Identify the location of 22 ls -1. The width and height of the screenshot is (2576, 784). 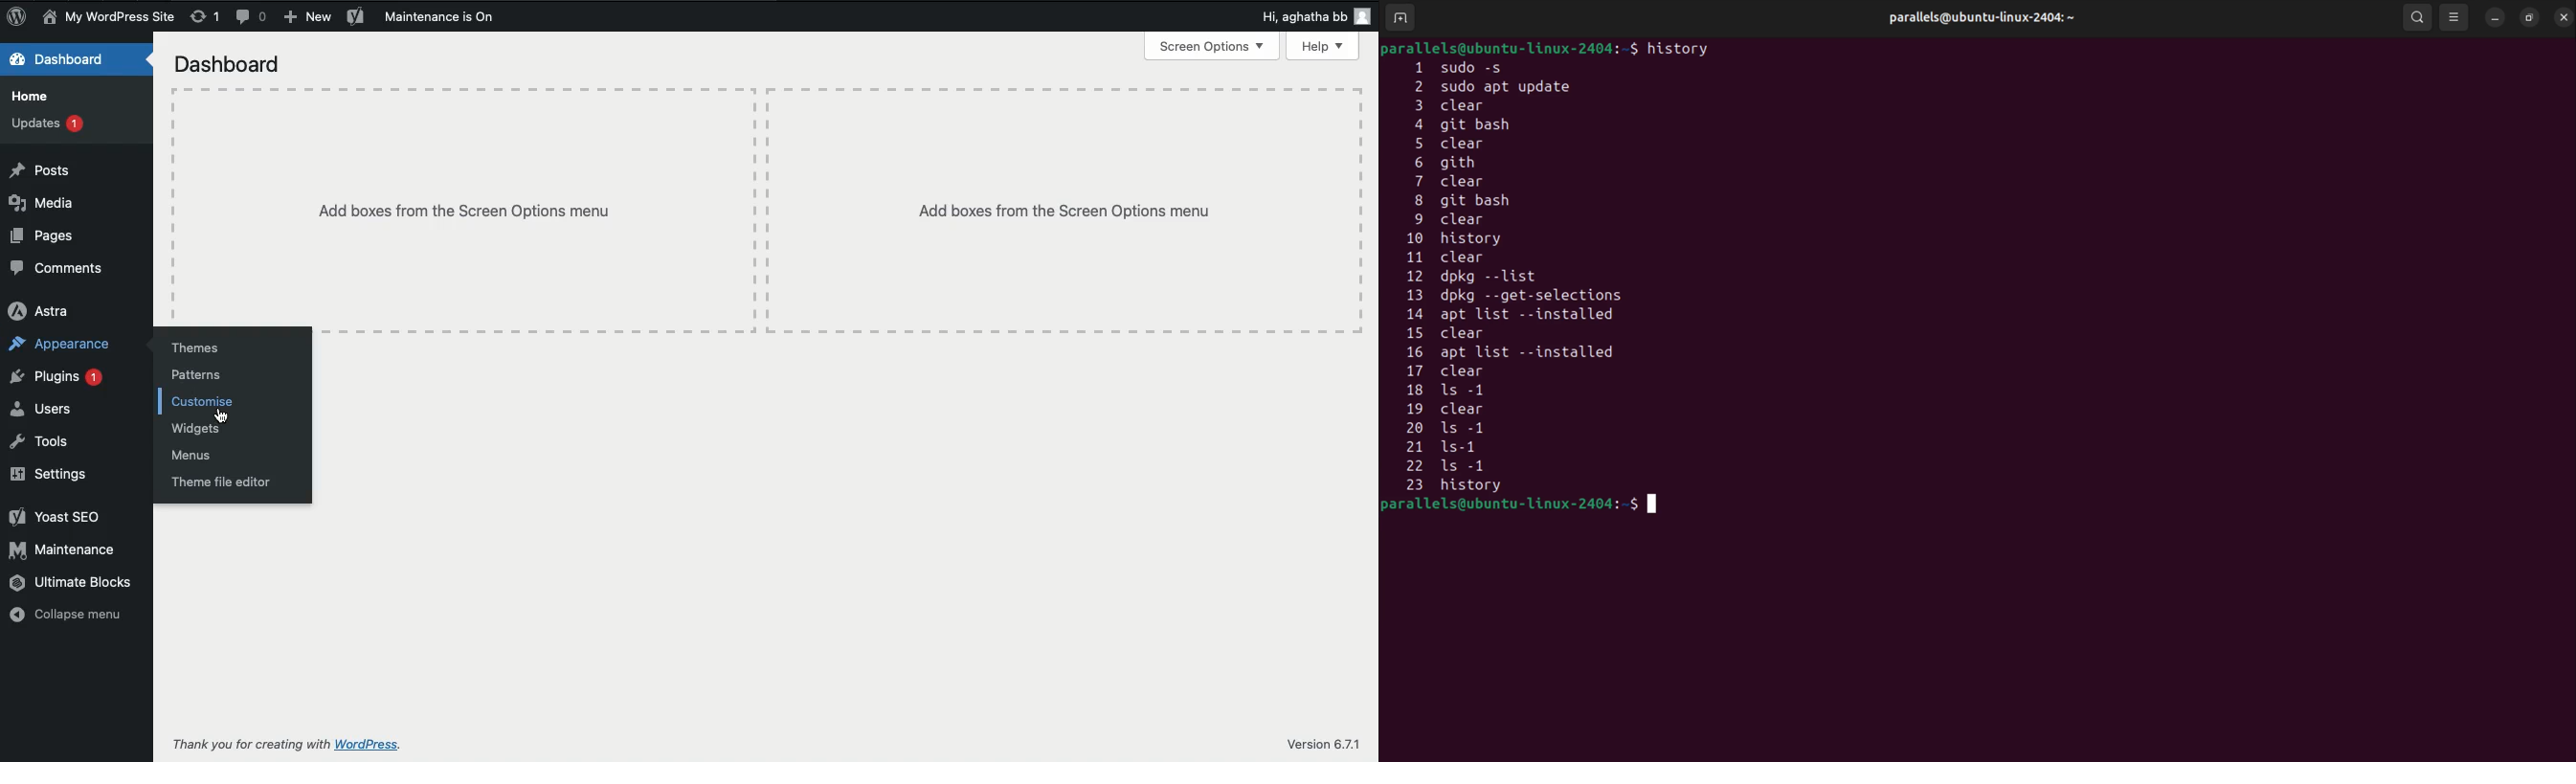
(1465, 467).